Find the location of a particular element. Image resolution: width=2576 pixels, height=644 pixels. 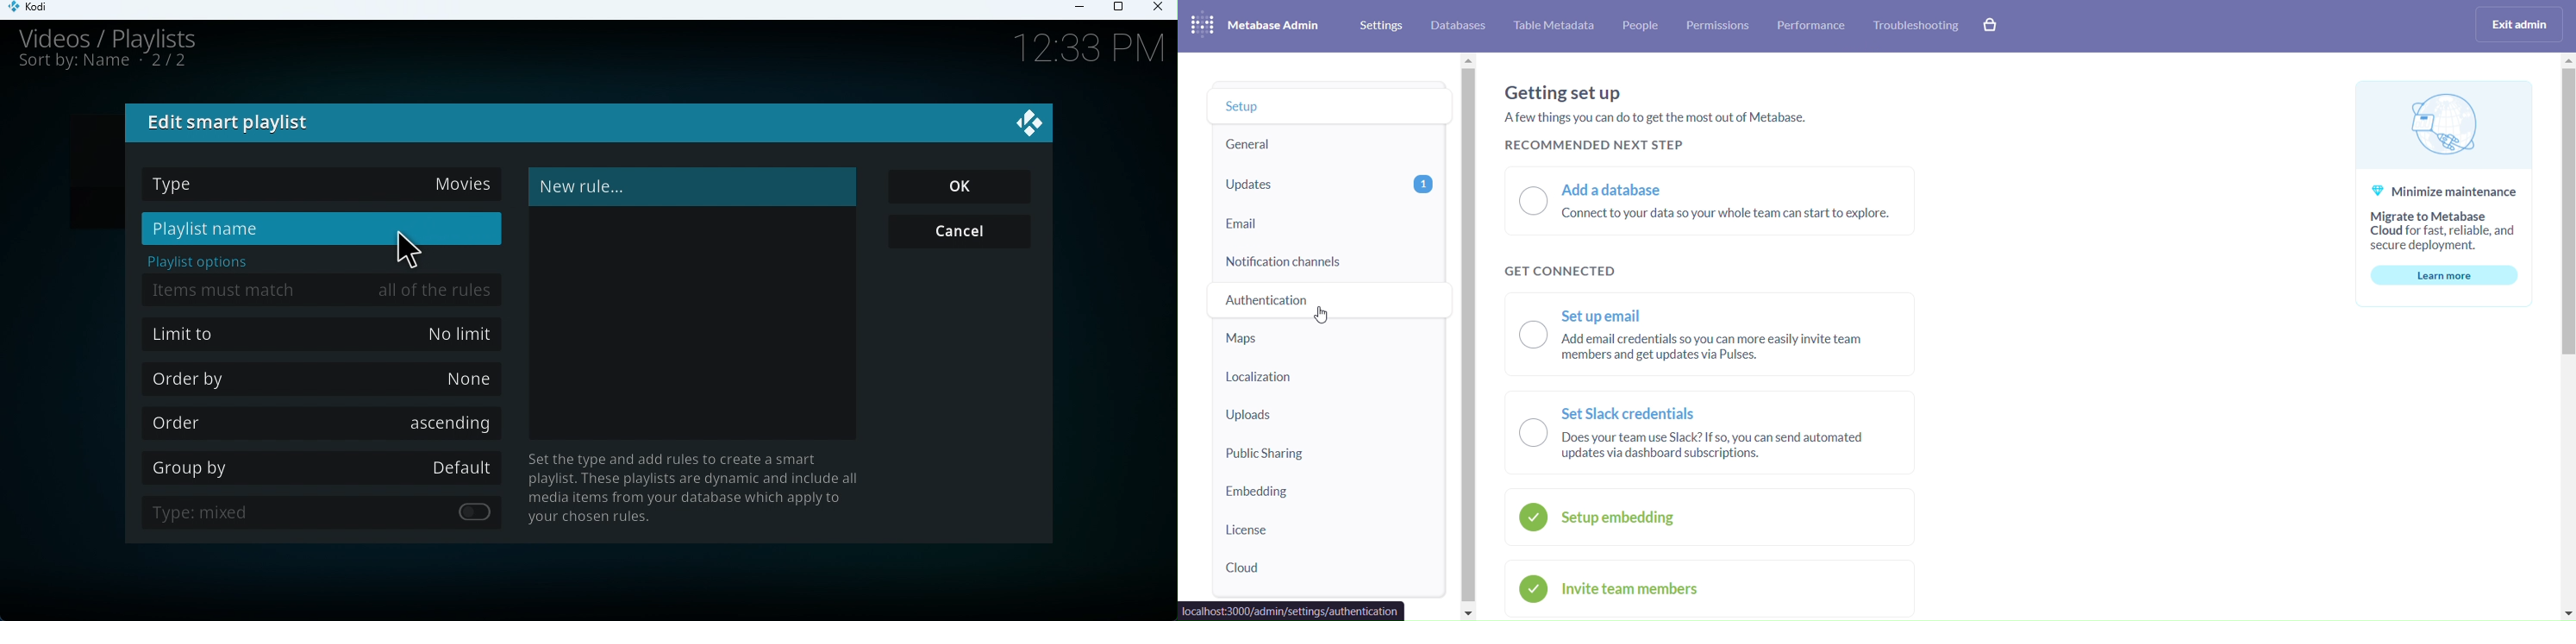

Order is located at coordinates (318, 422).